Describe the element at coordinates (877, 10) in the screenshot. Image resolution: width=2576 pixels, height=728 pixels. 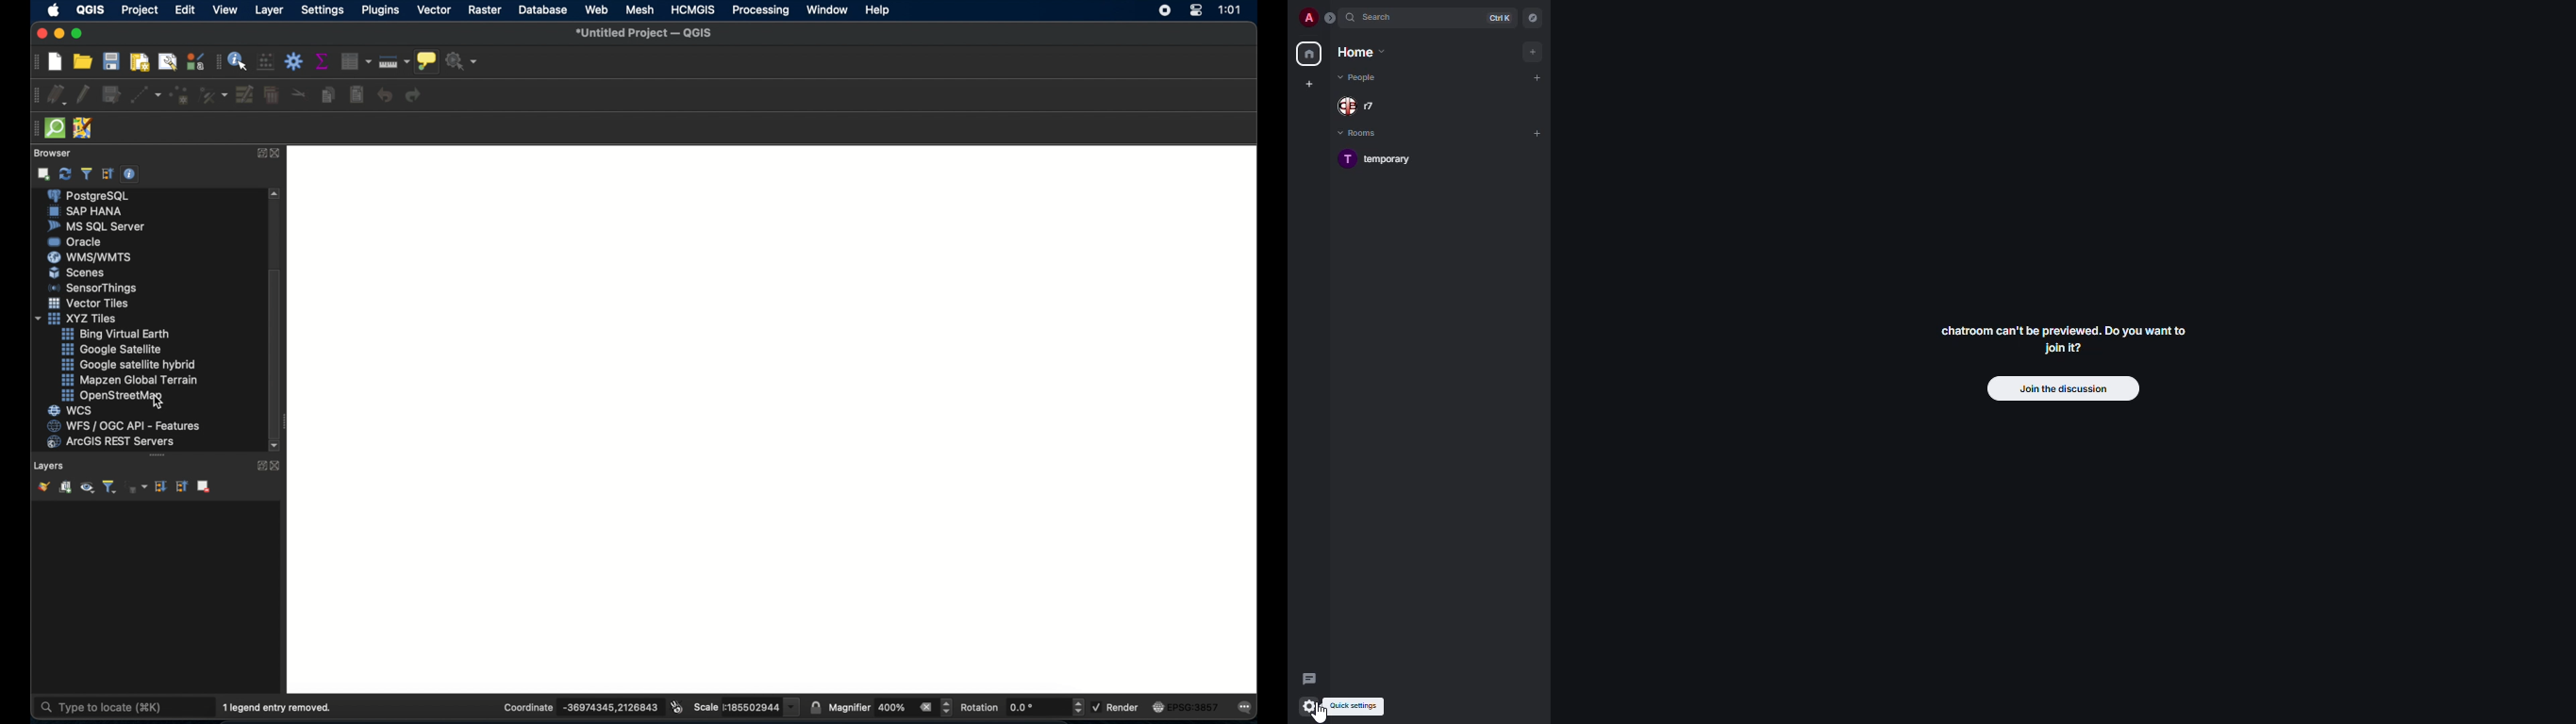
I see `help` at that location.